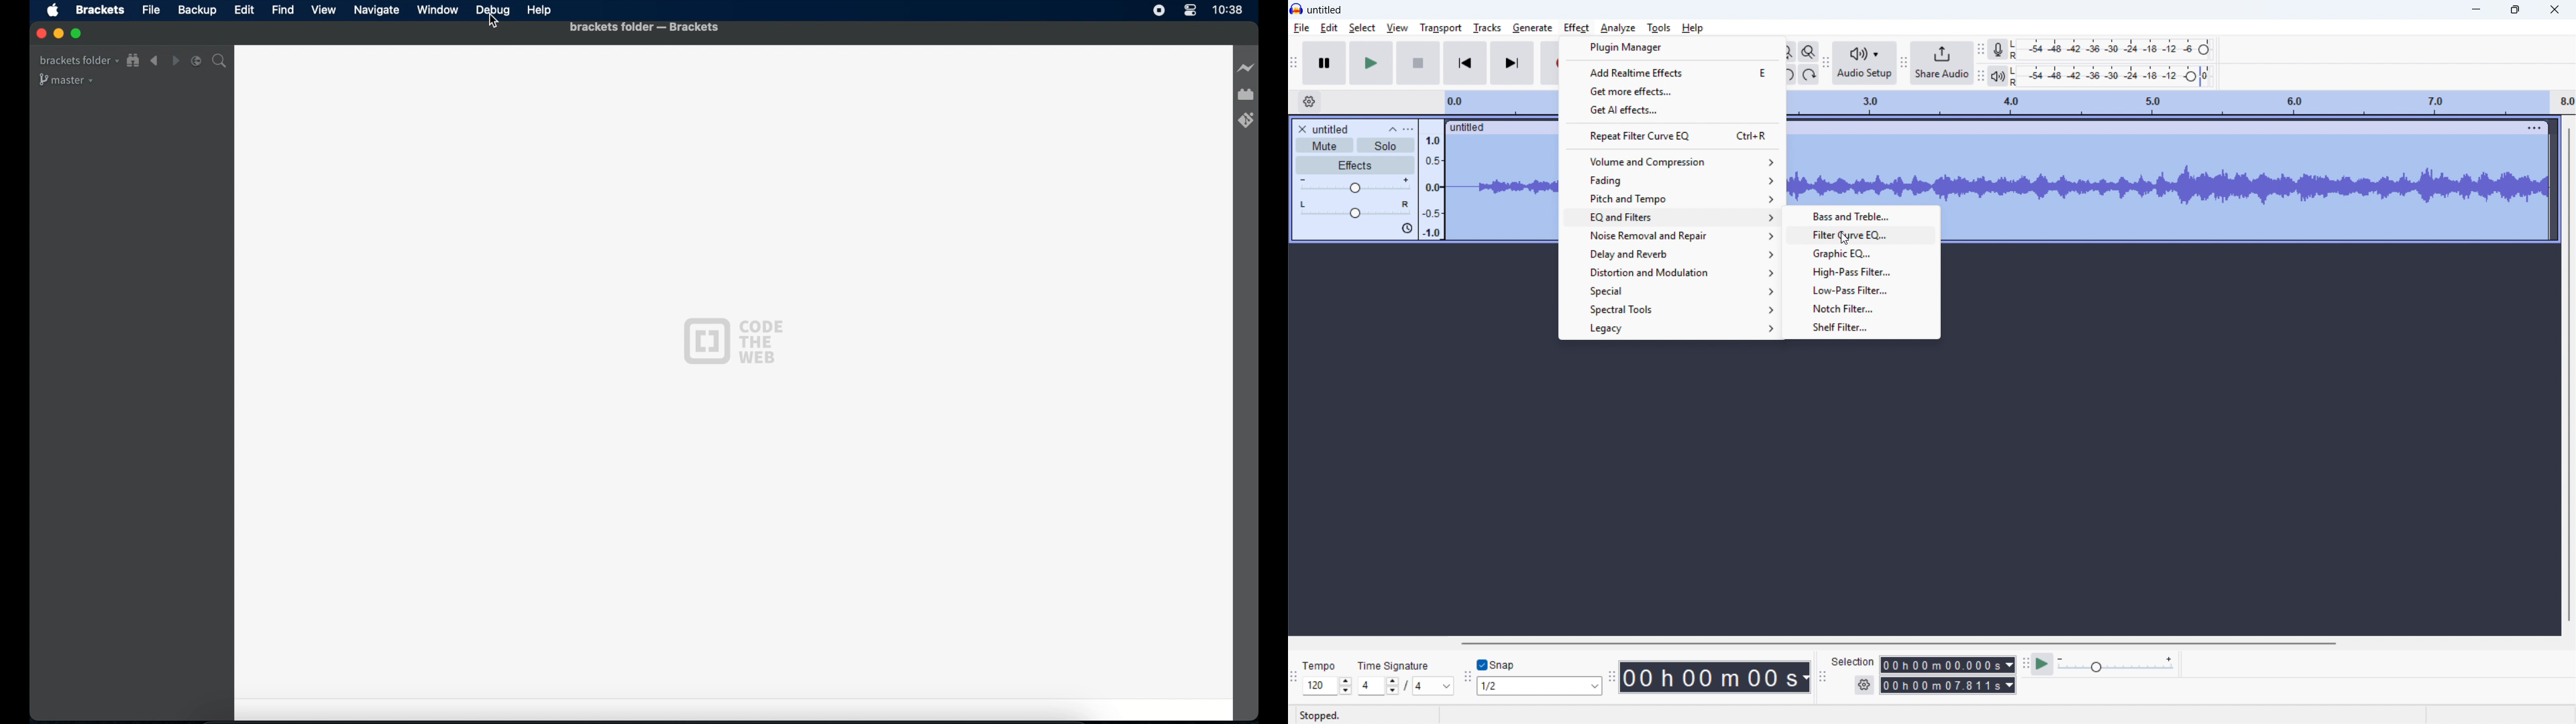 This screenshot has width=2576, height=728. What do you see at coordinates (1860, 270) in the screenshot?
I see `` at bounding box center [1860, 270].